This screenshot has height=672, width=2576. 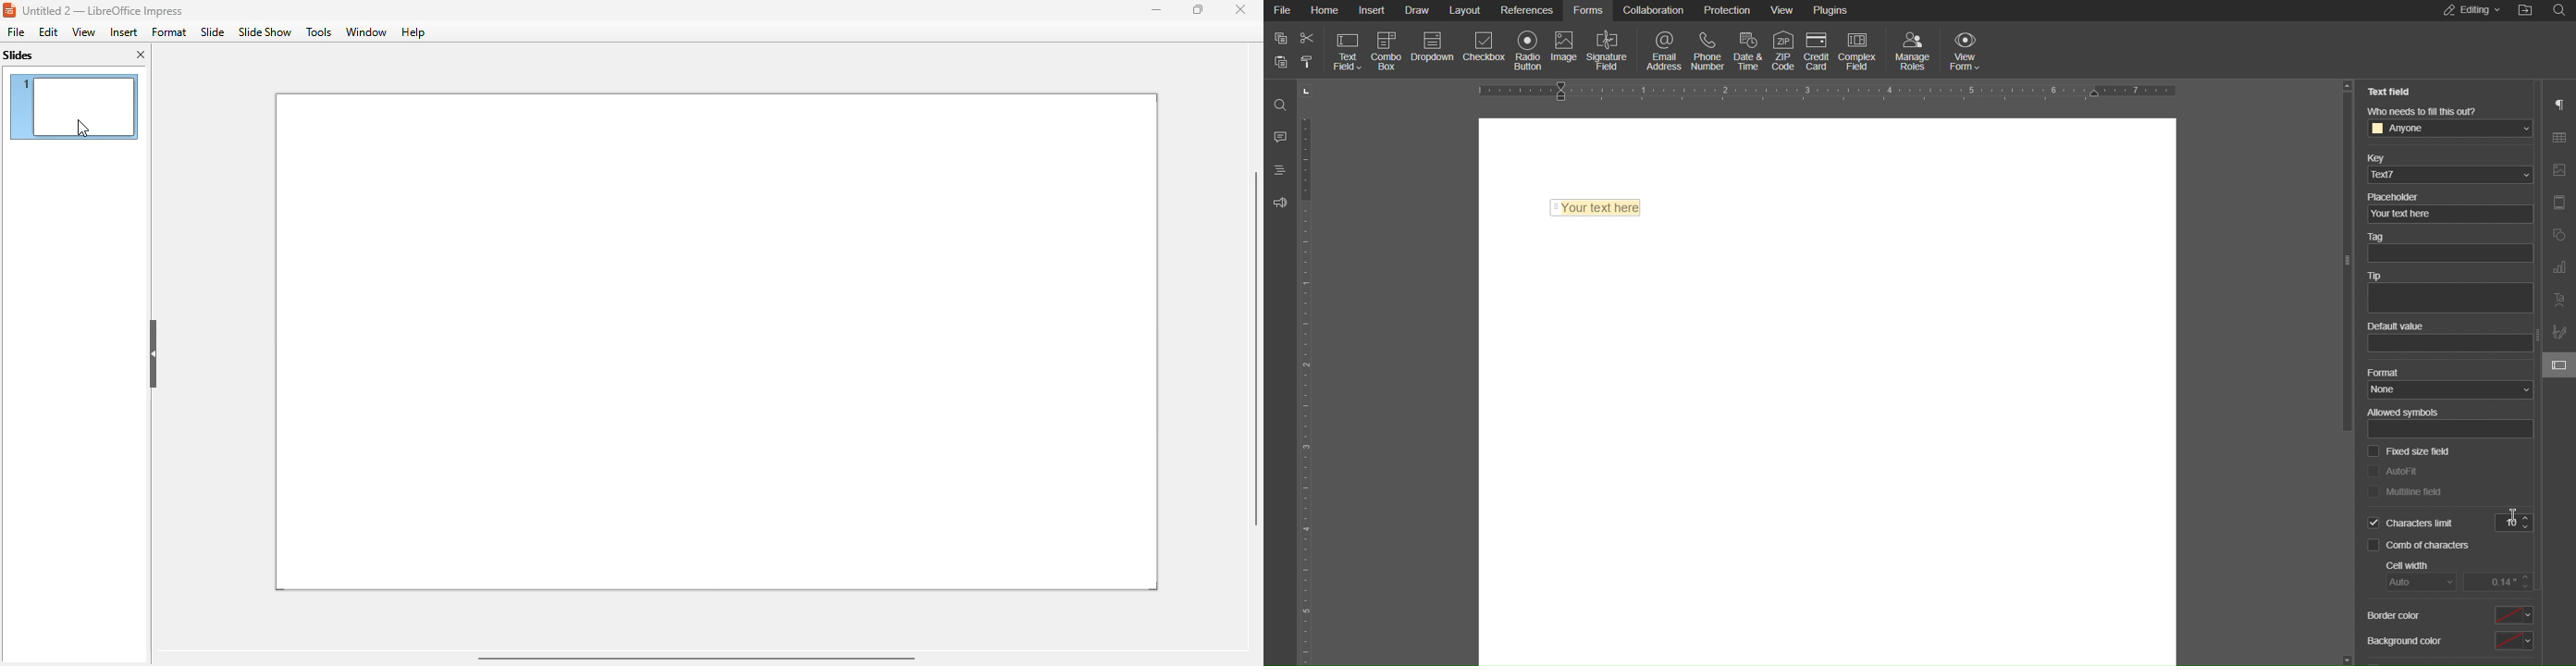 I want to click on protection, so click(x=1729, y=10).